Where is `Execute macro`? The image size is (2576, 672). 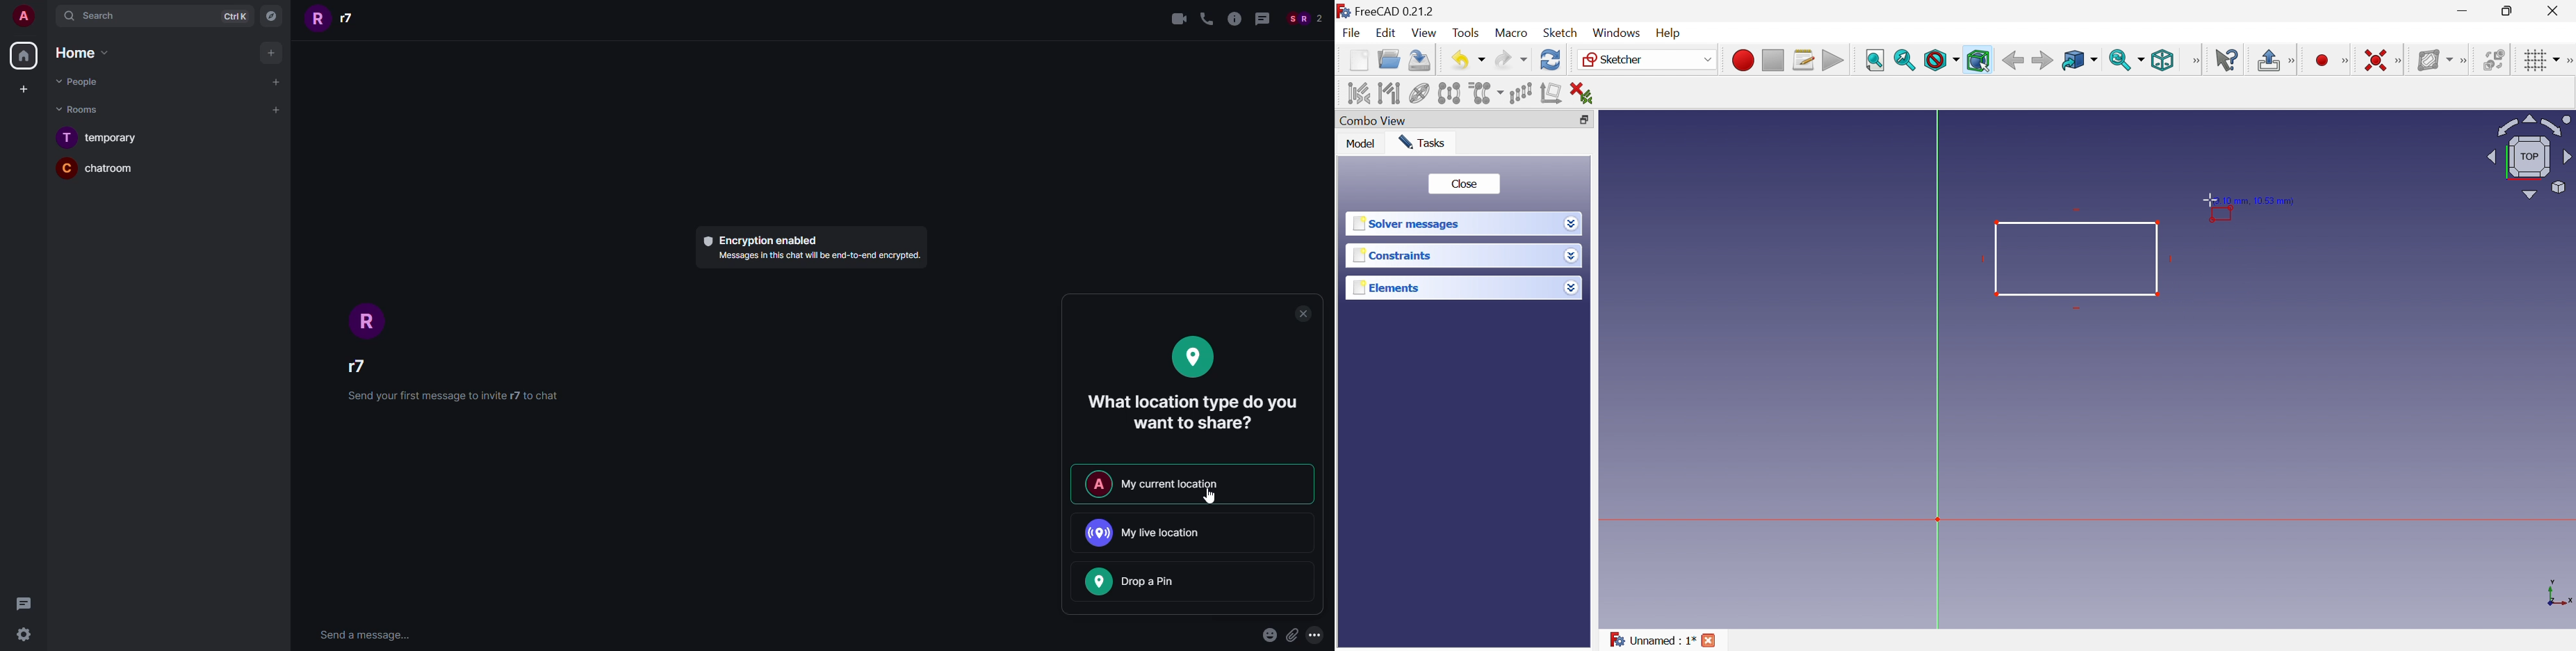 Execute macro is located at coordinates (1833, 61).